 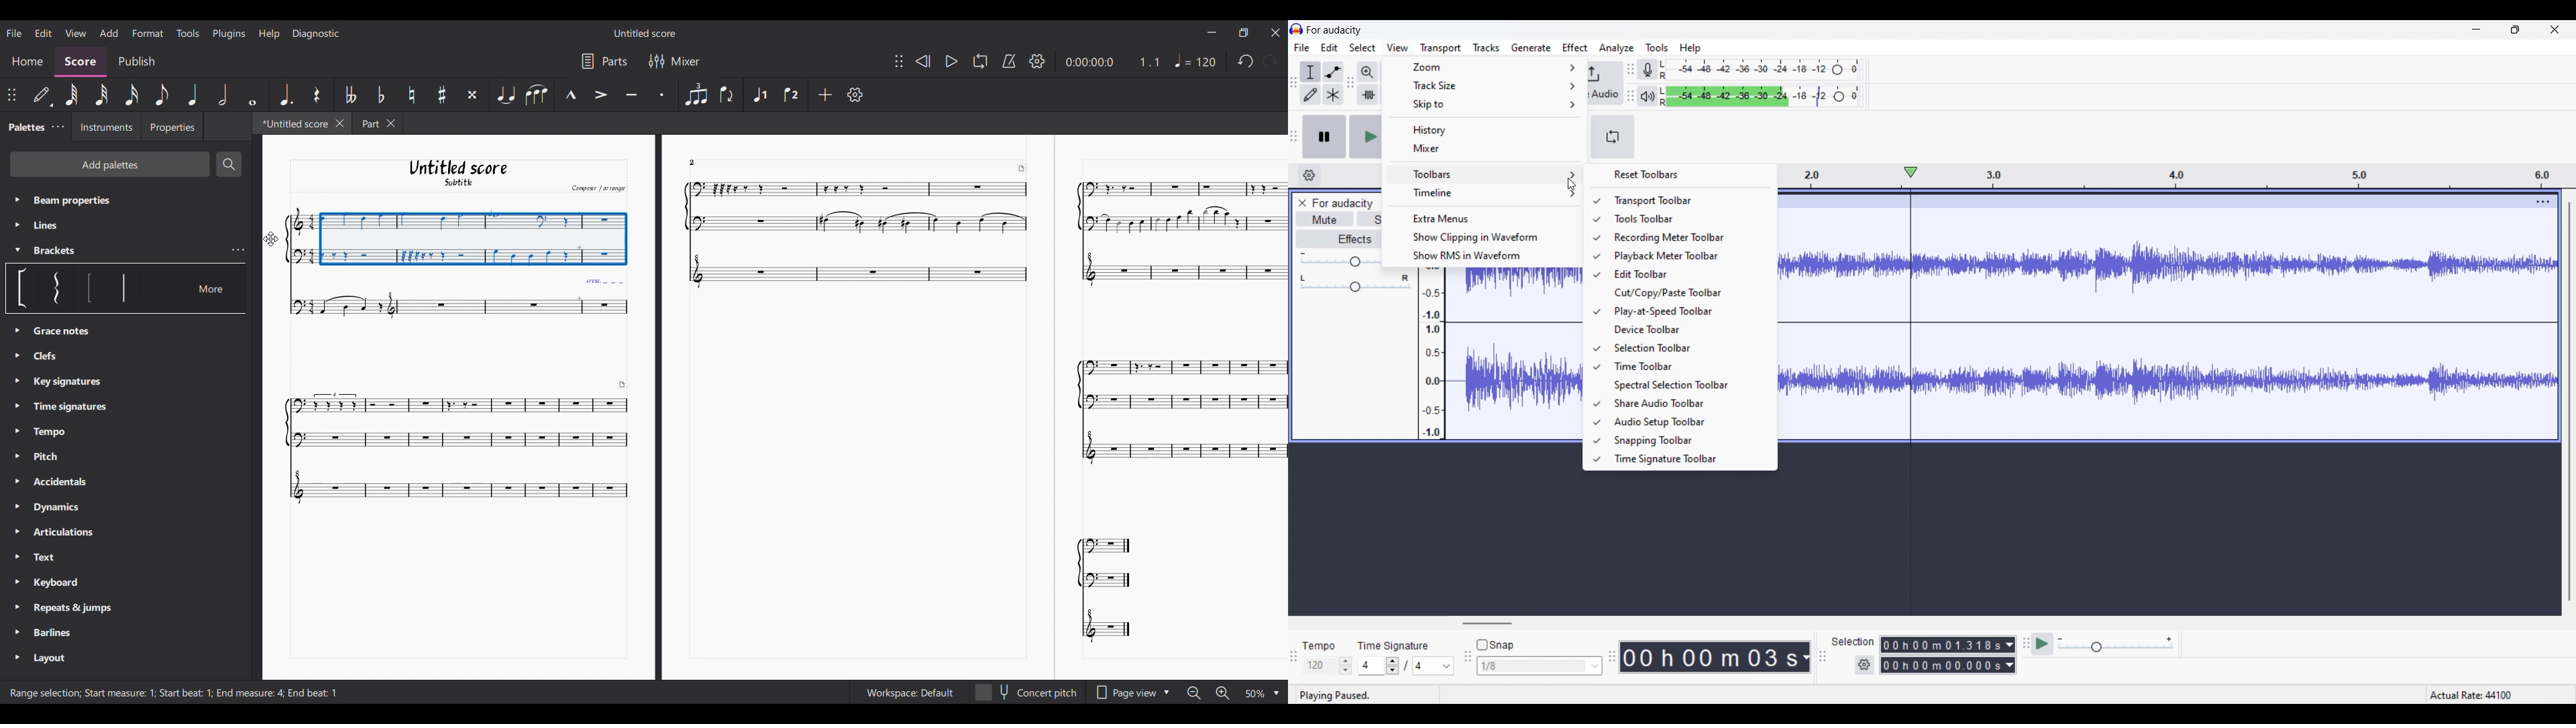 I want to click on , so click(x=20, y=607).